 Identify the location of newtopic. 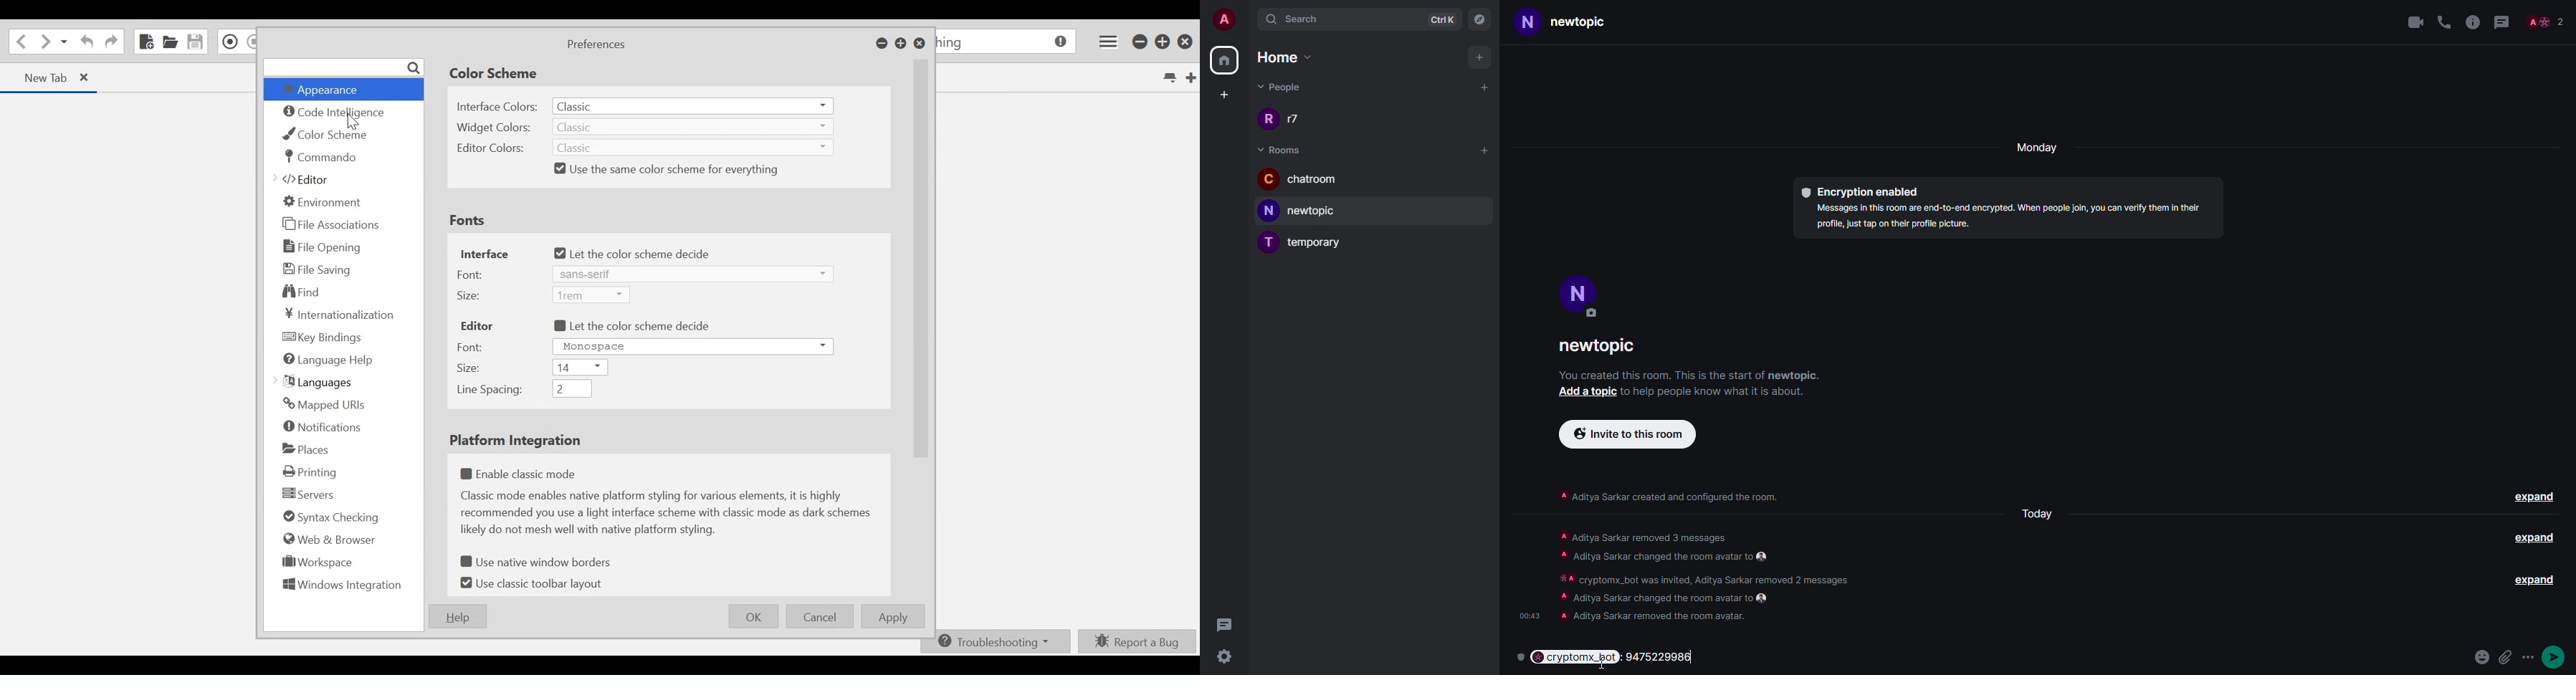
(1606, 347).